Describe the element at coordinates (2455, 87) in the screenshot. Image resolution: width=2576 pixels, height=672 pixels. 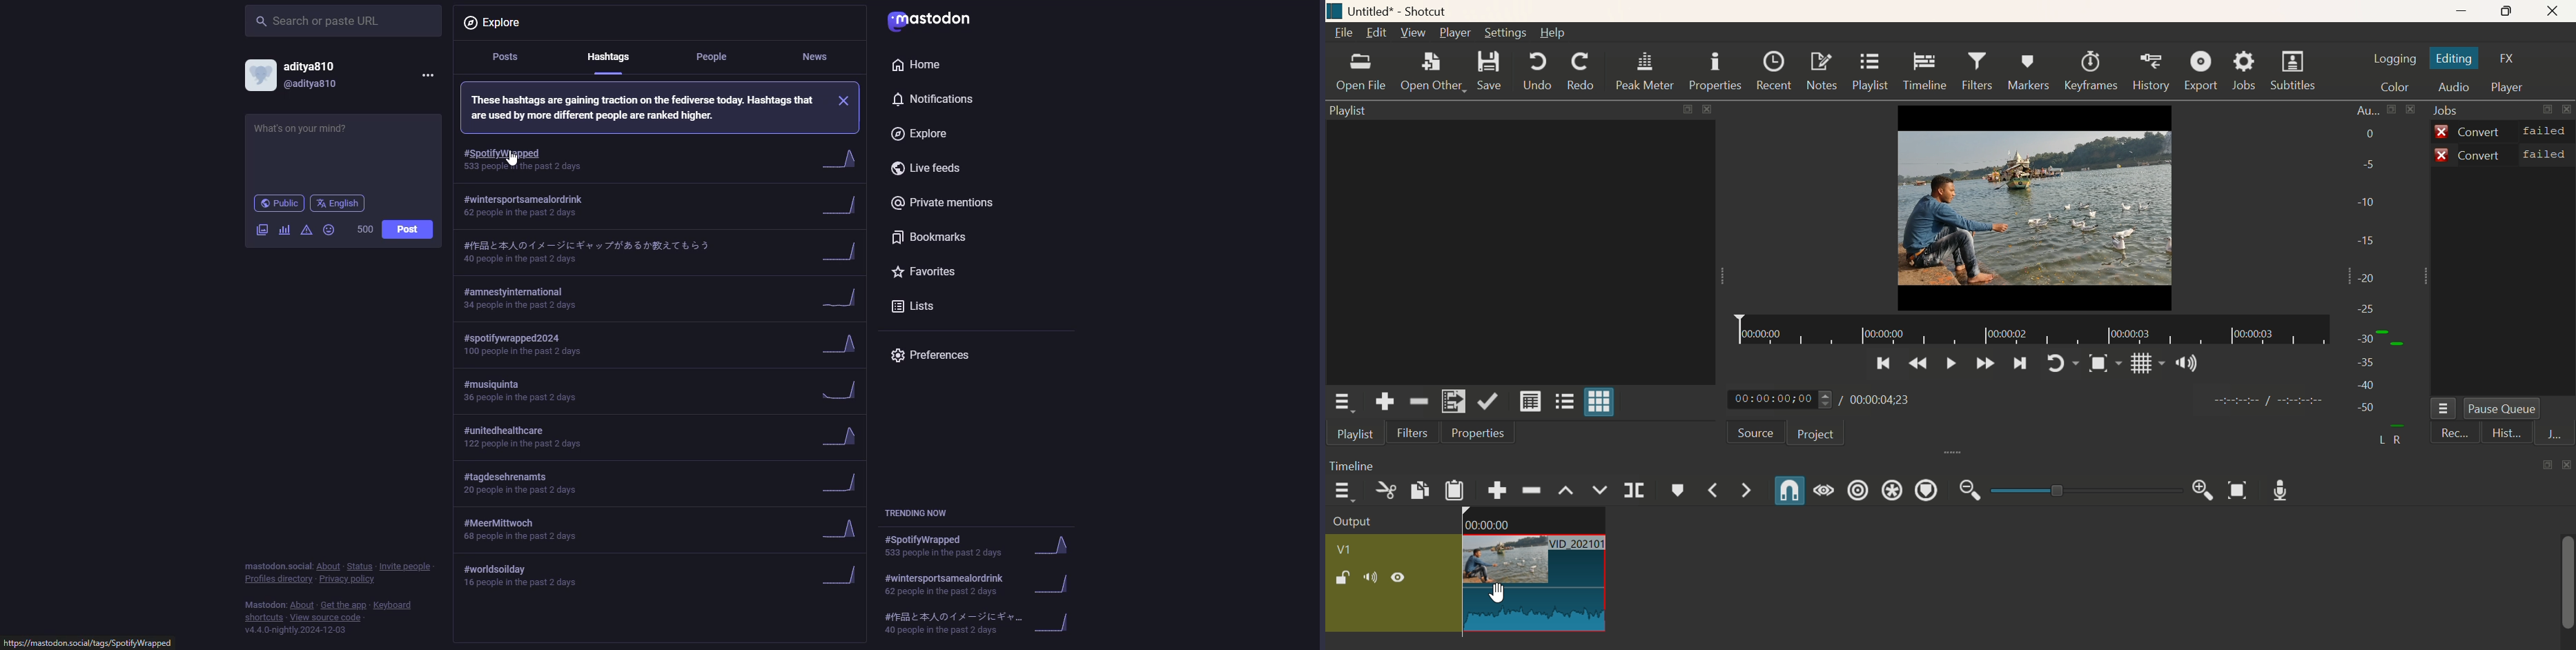
I see `Audio` at that location.